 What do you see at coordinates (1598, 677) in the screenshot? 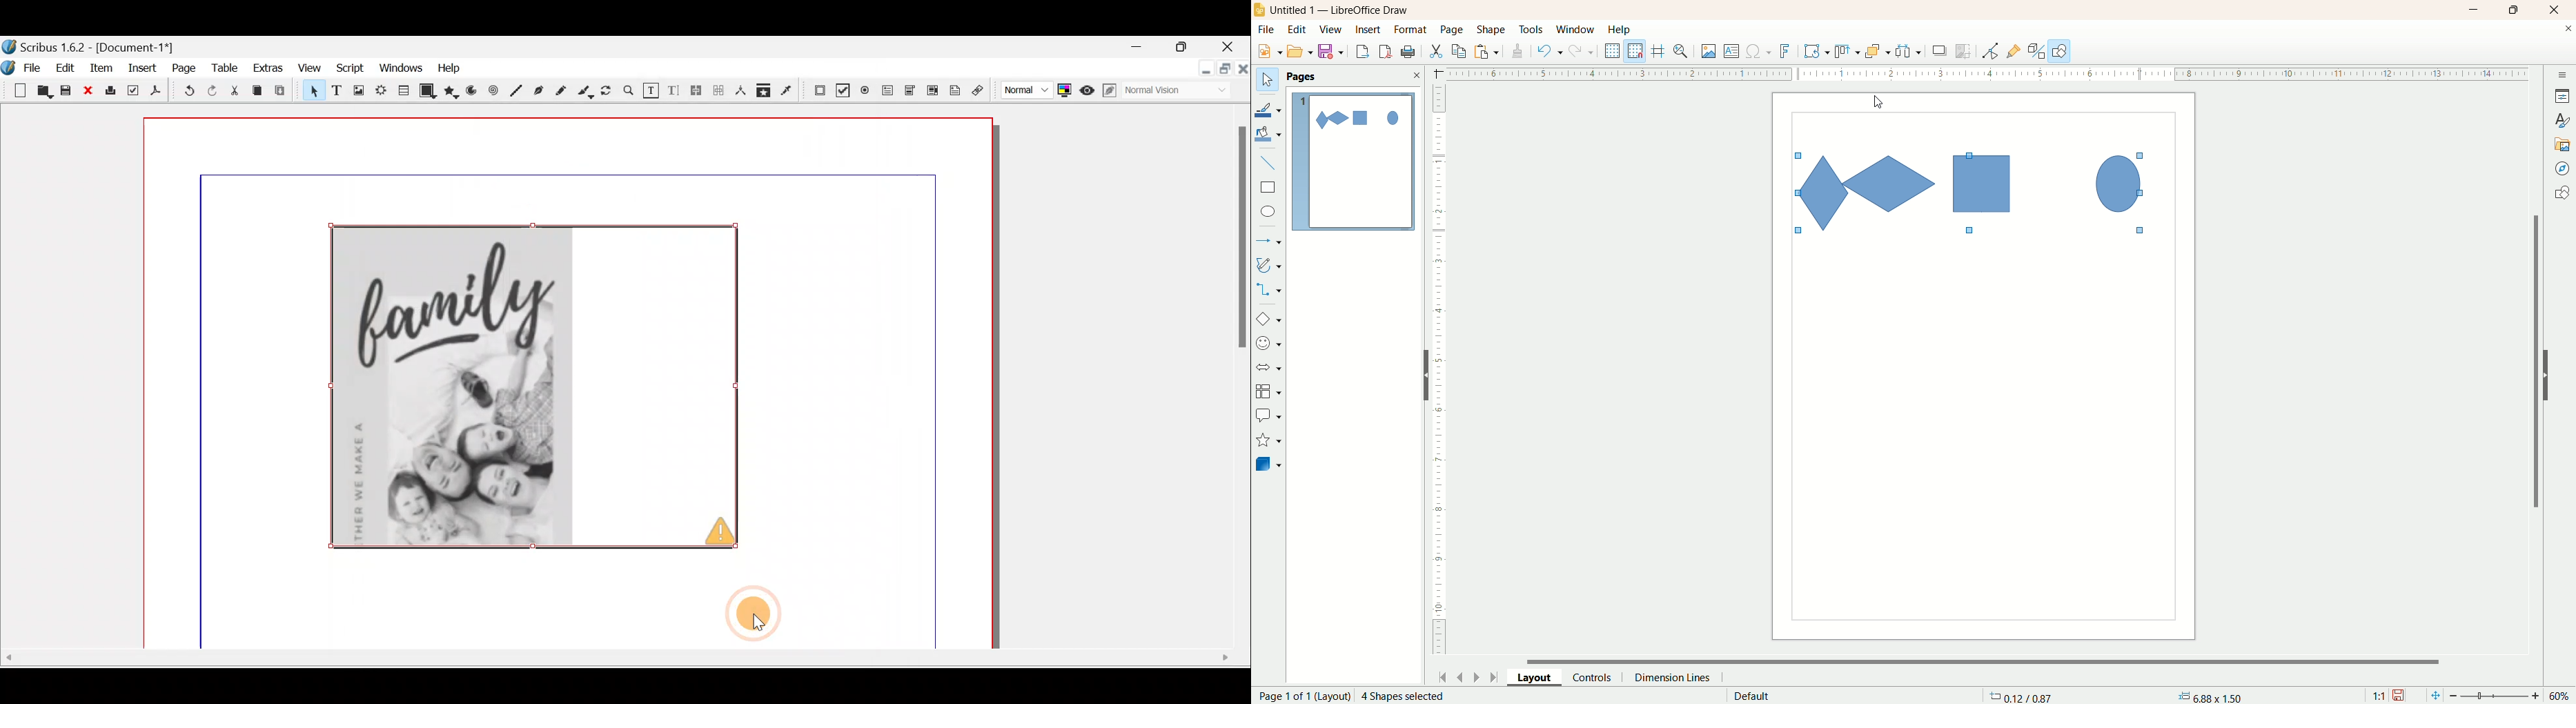
I see `control` at bounding box center [1598, 677].